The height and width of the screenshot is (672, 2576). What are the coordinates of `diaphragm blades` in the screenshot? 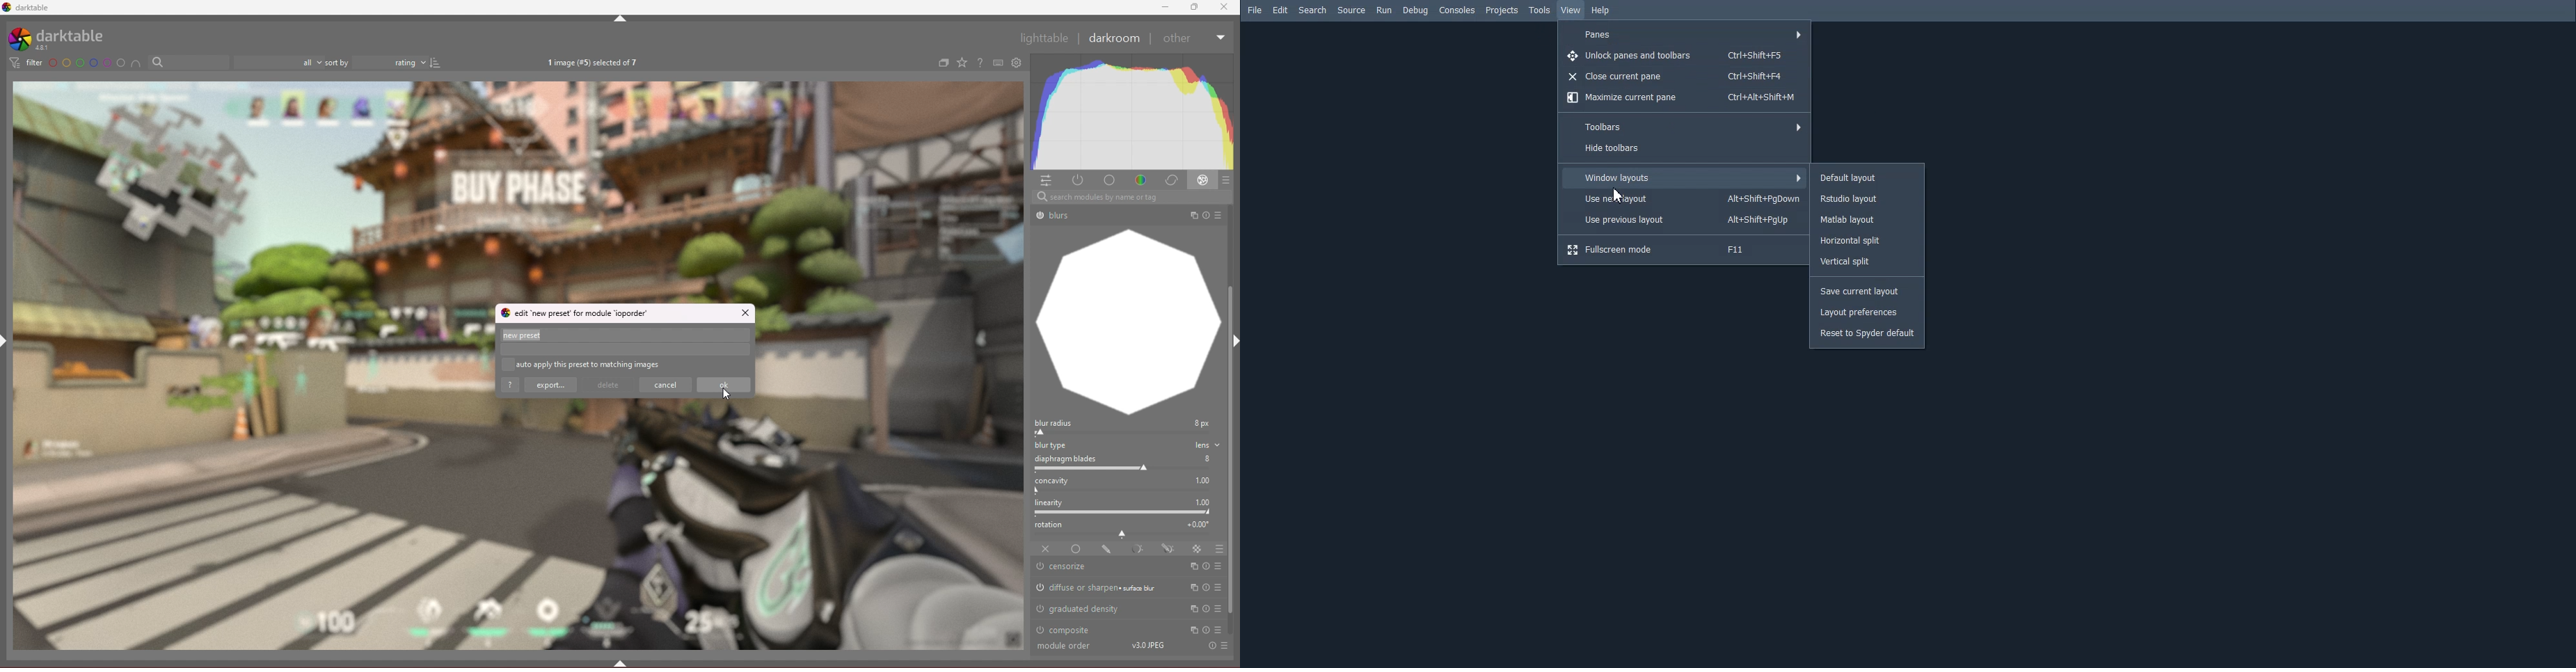 It's located at (1127, 463).